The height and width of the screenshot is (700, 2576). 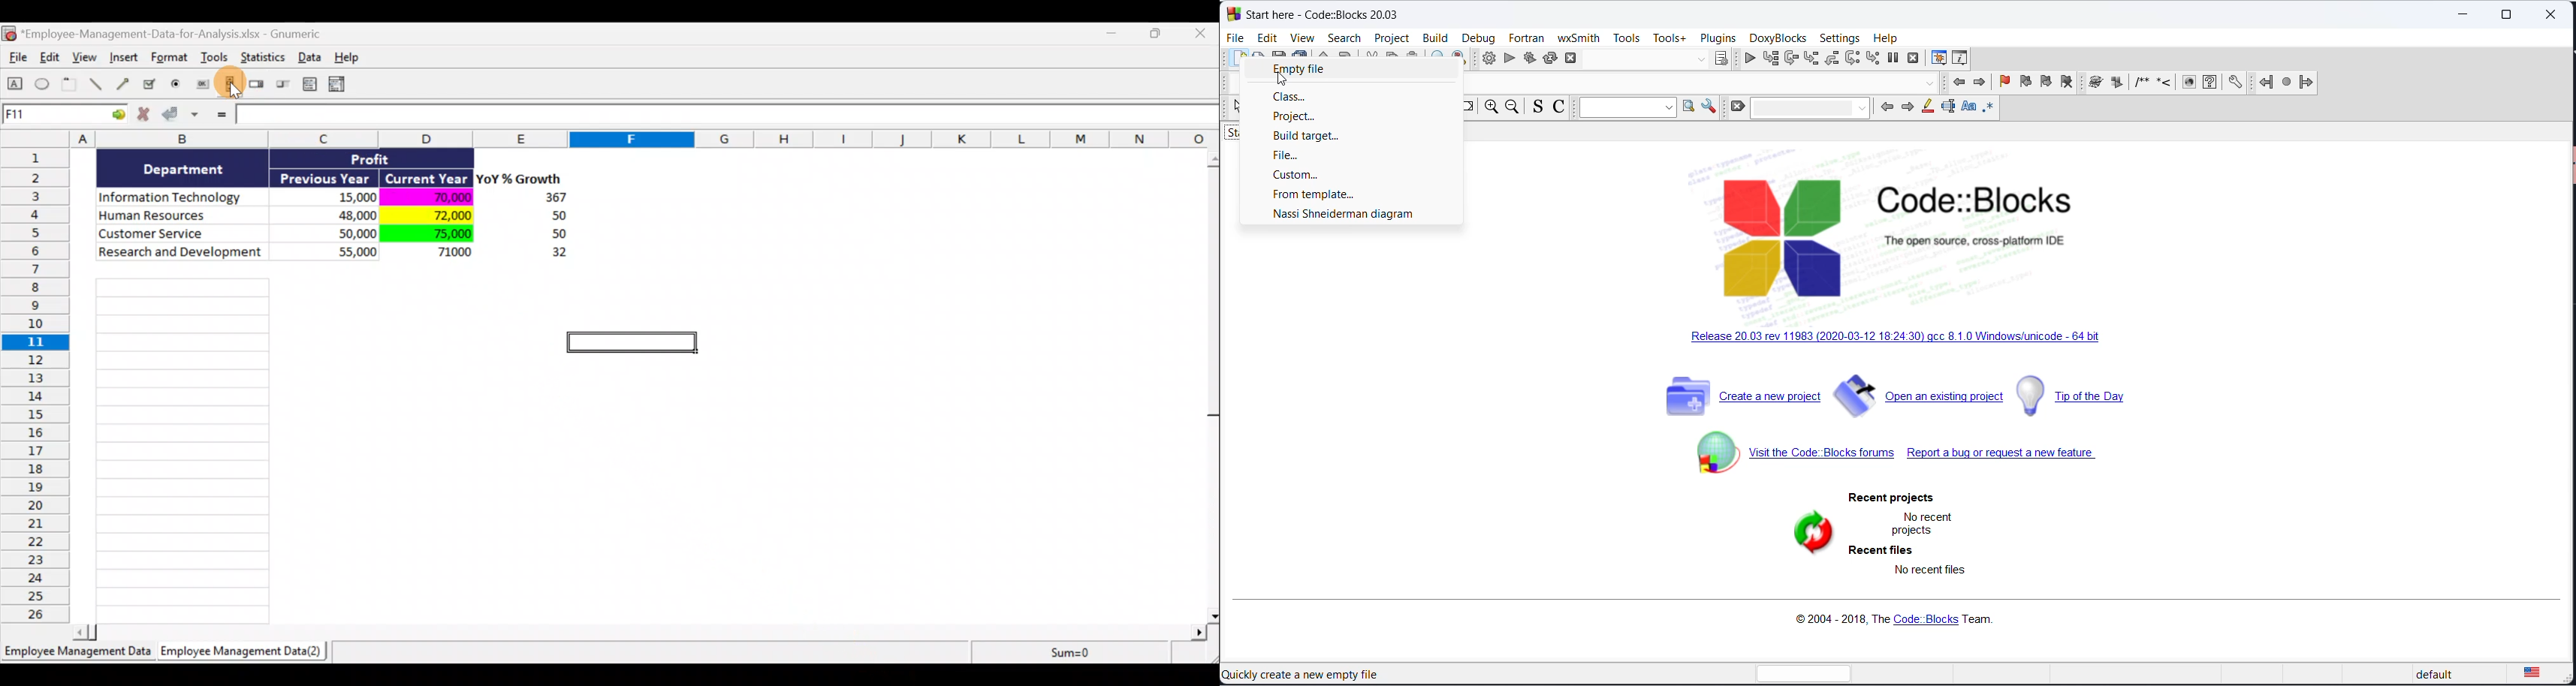 I want to click on ©2004 - 2018, The Code: Blocks Team., so click(x=1899, y=621).